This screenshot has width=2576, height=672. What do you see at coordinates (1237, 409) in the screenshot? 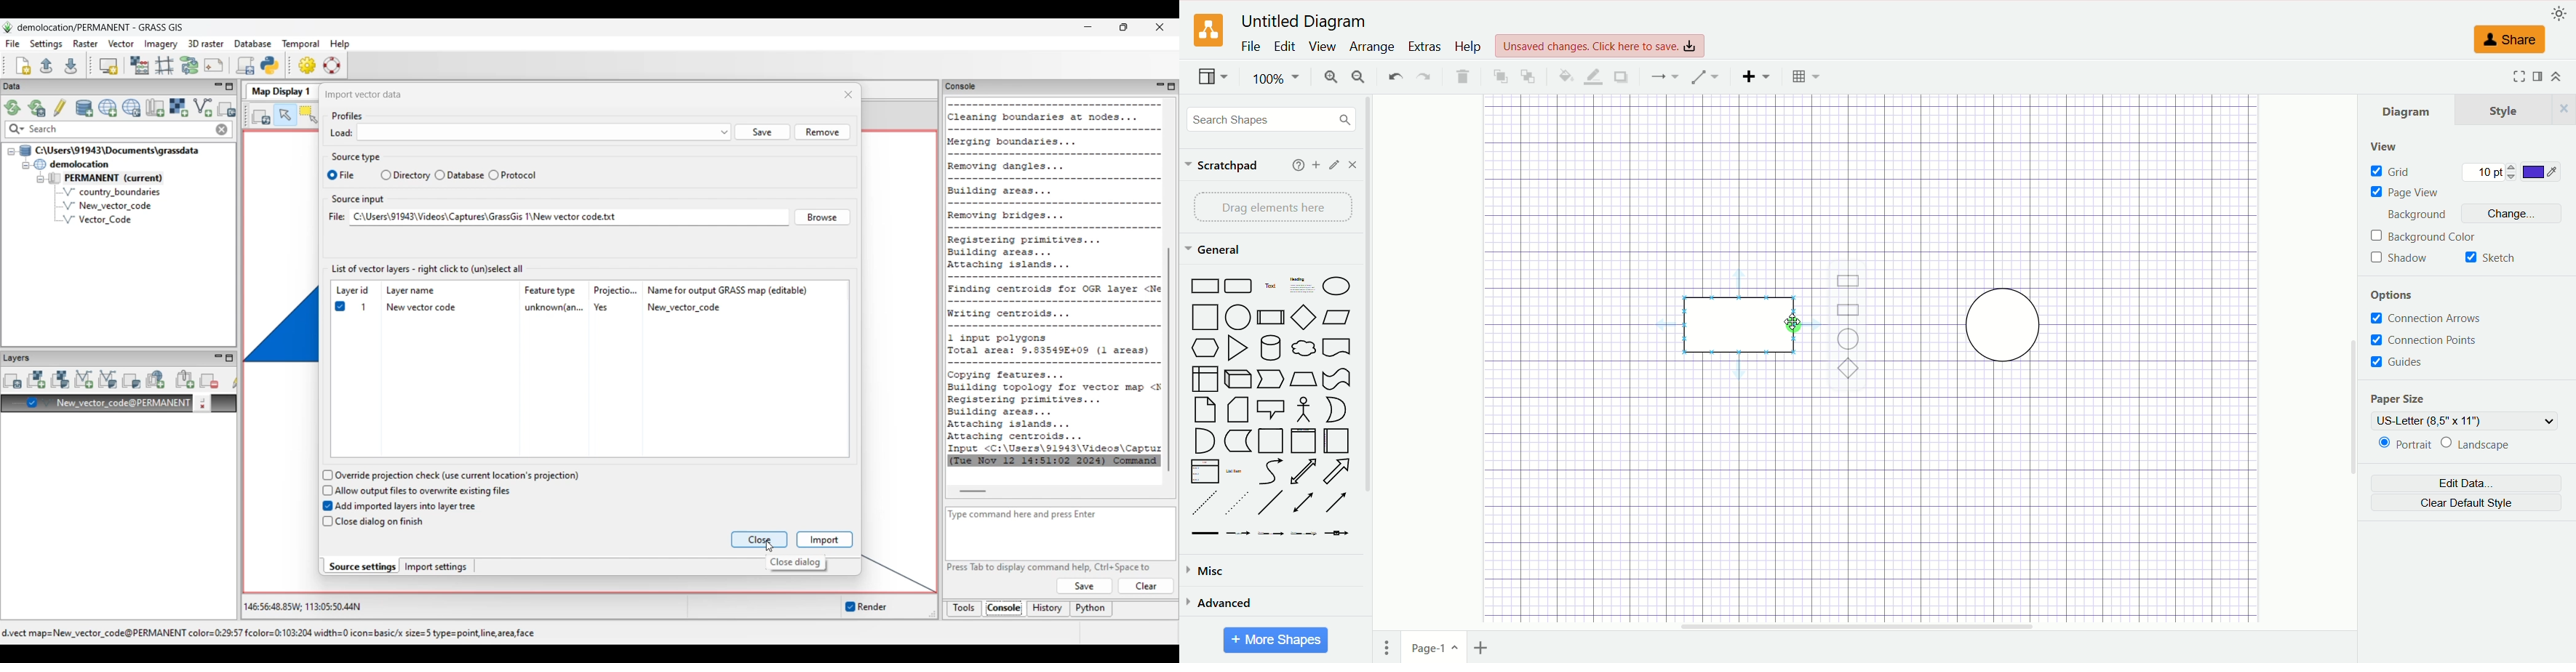
I see `Folded Corner Page` at bounding box center [1237, 409].